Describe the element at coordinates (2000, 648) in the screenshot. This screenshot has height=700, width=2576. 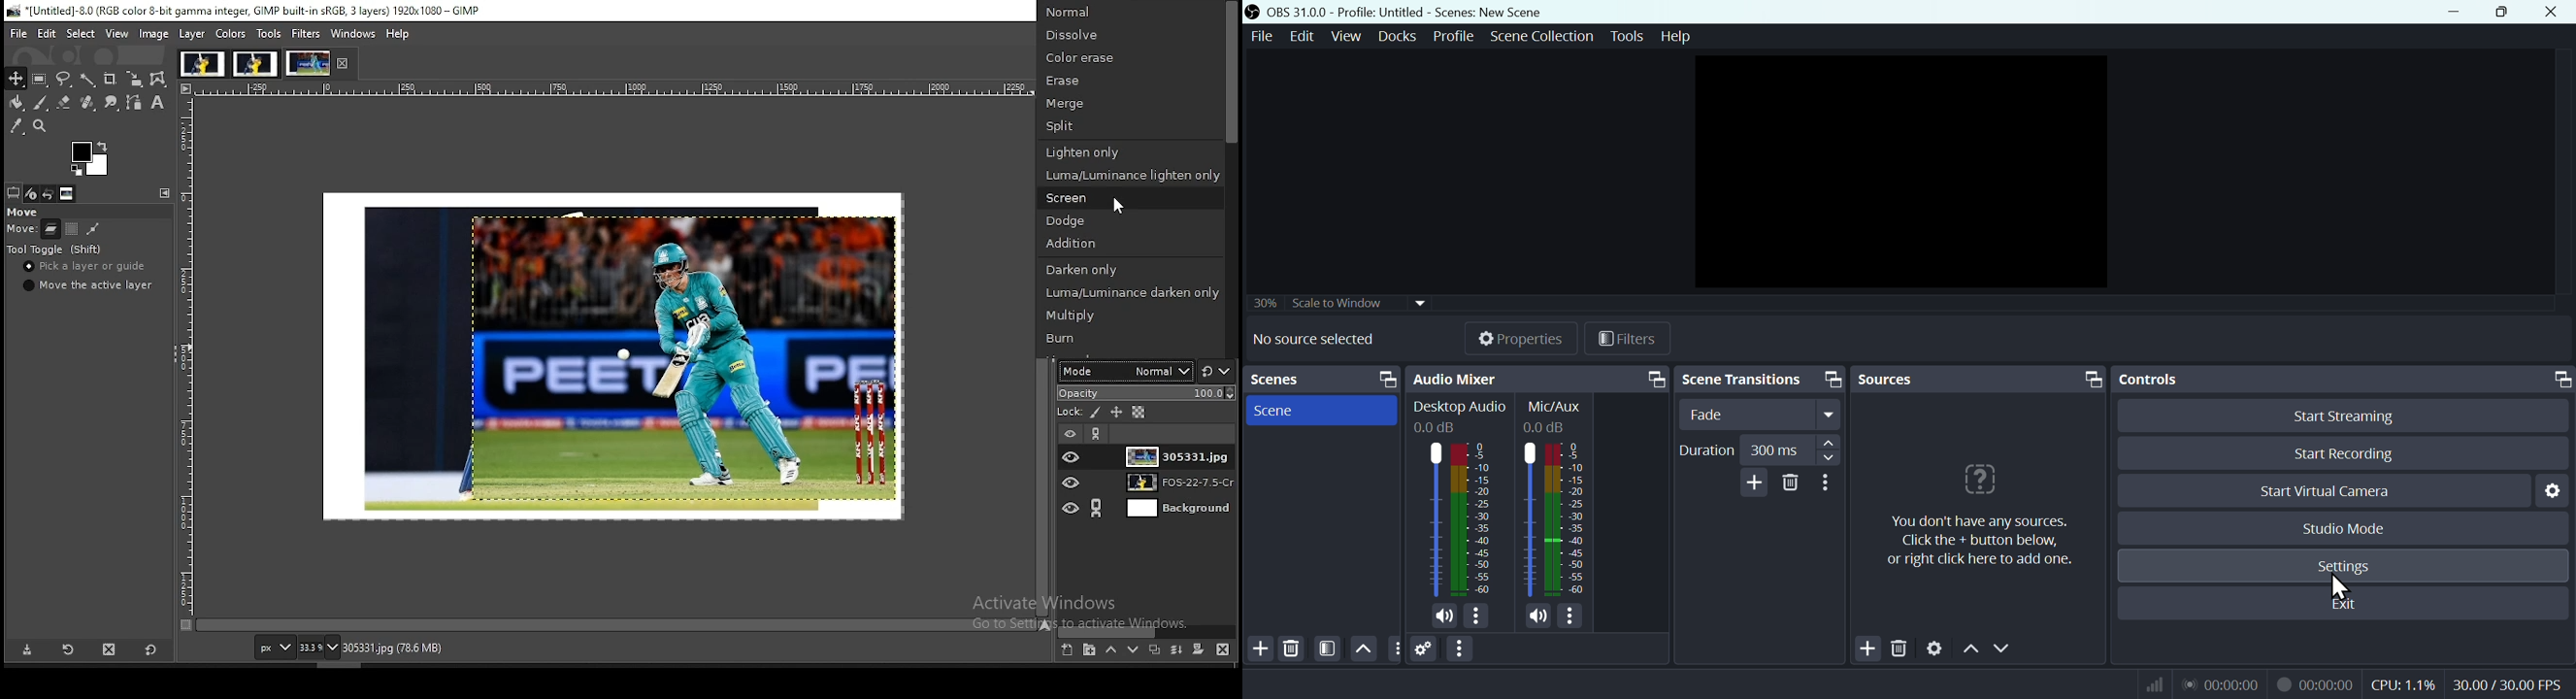
I see `Down` at that location.